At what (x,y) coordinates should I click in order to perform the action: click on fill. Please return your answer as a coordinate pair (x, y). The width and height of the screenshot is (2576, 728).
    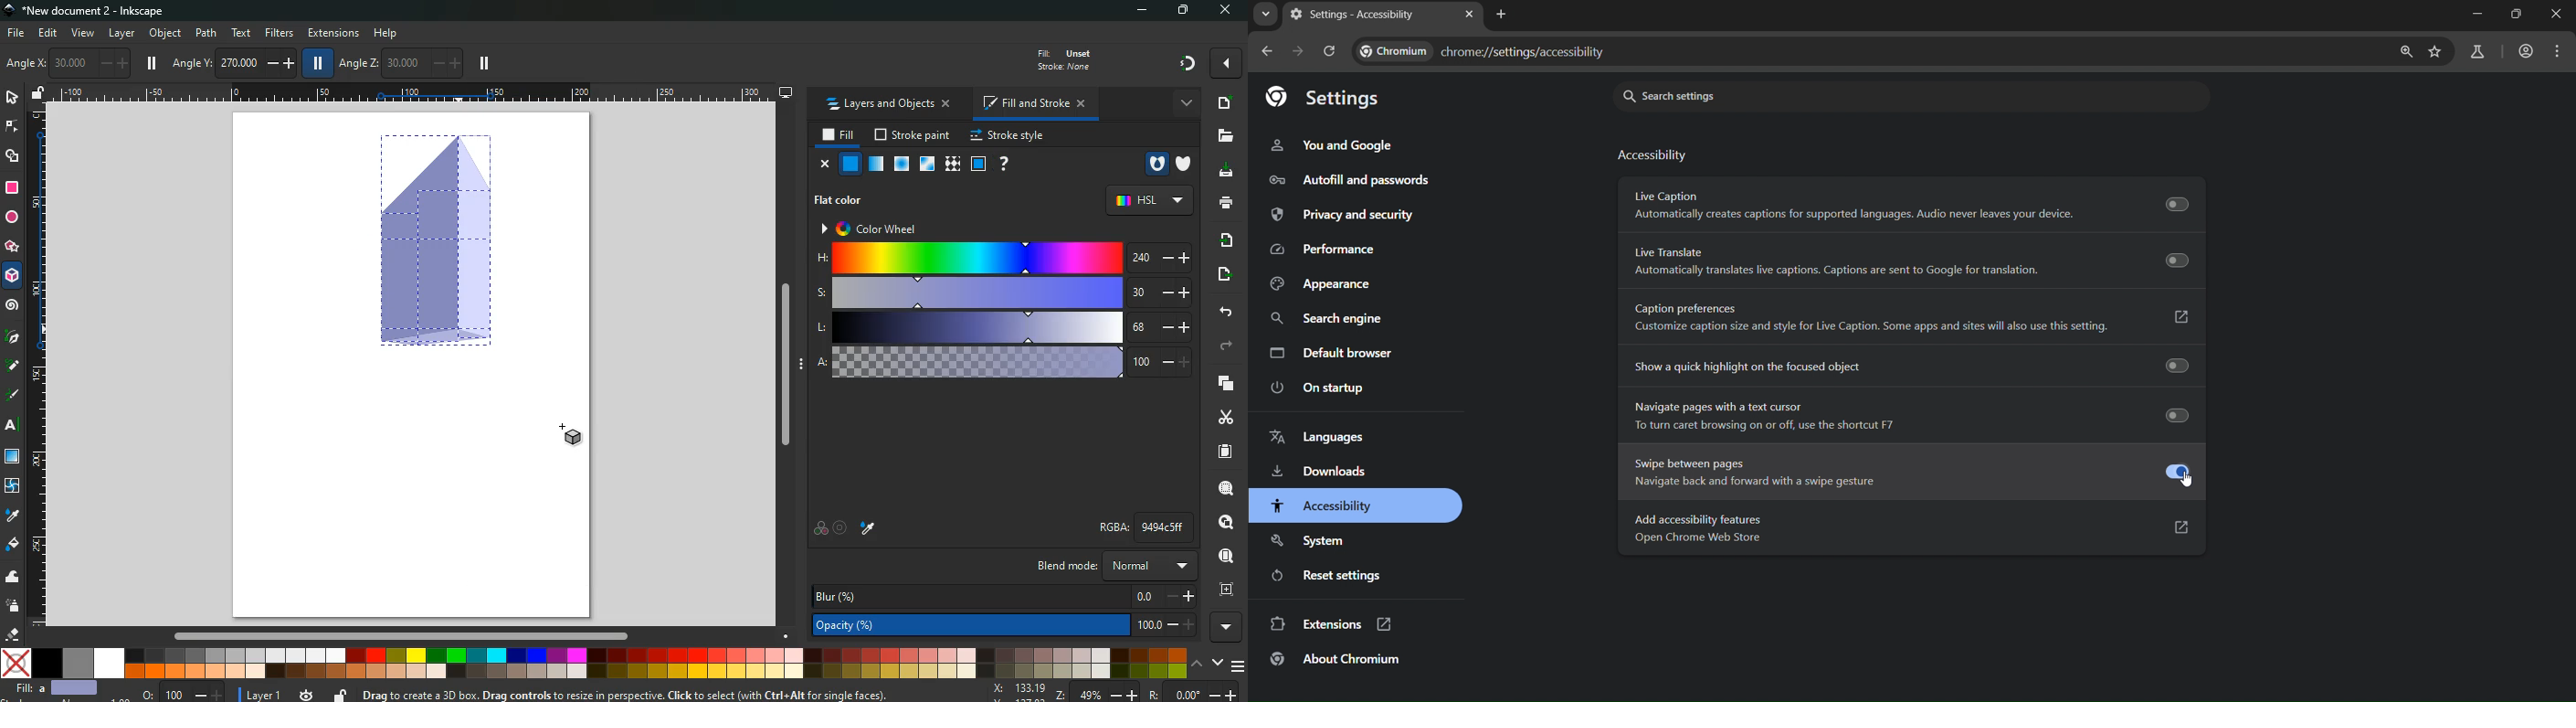
    Looking at the image, I should click on (1061, 58).